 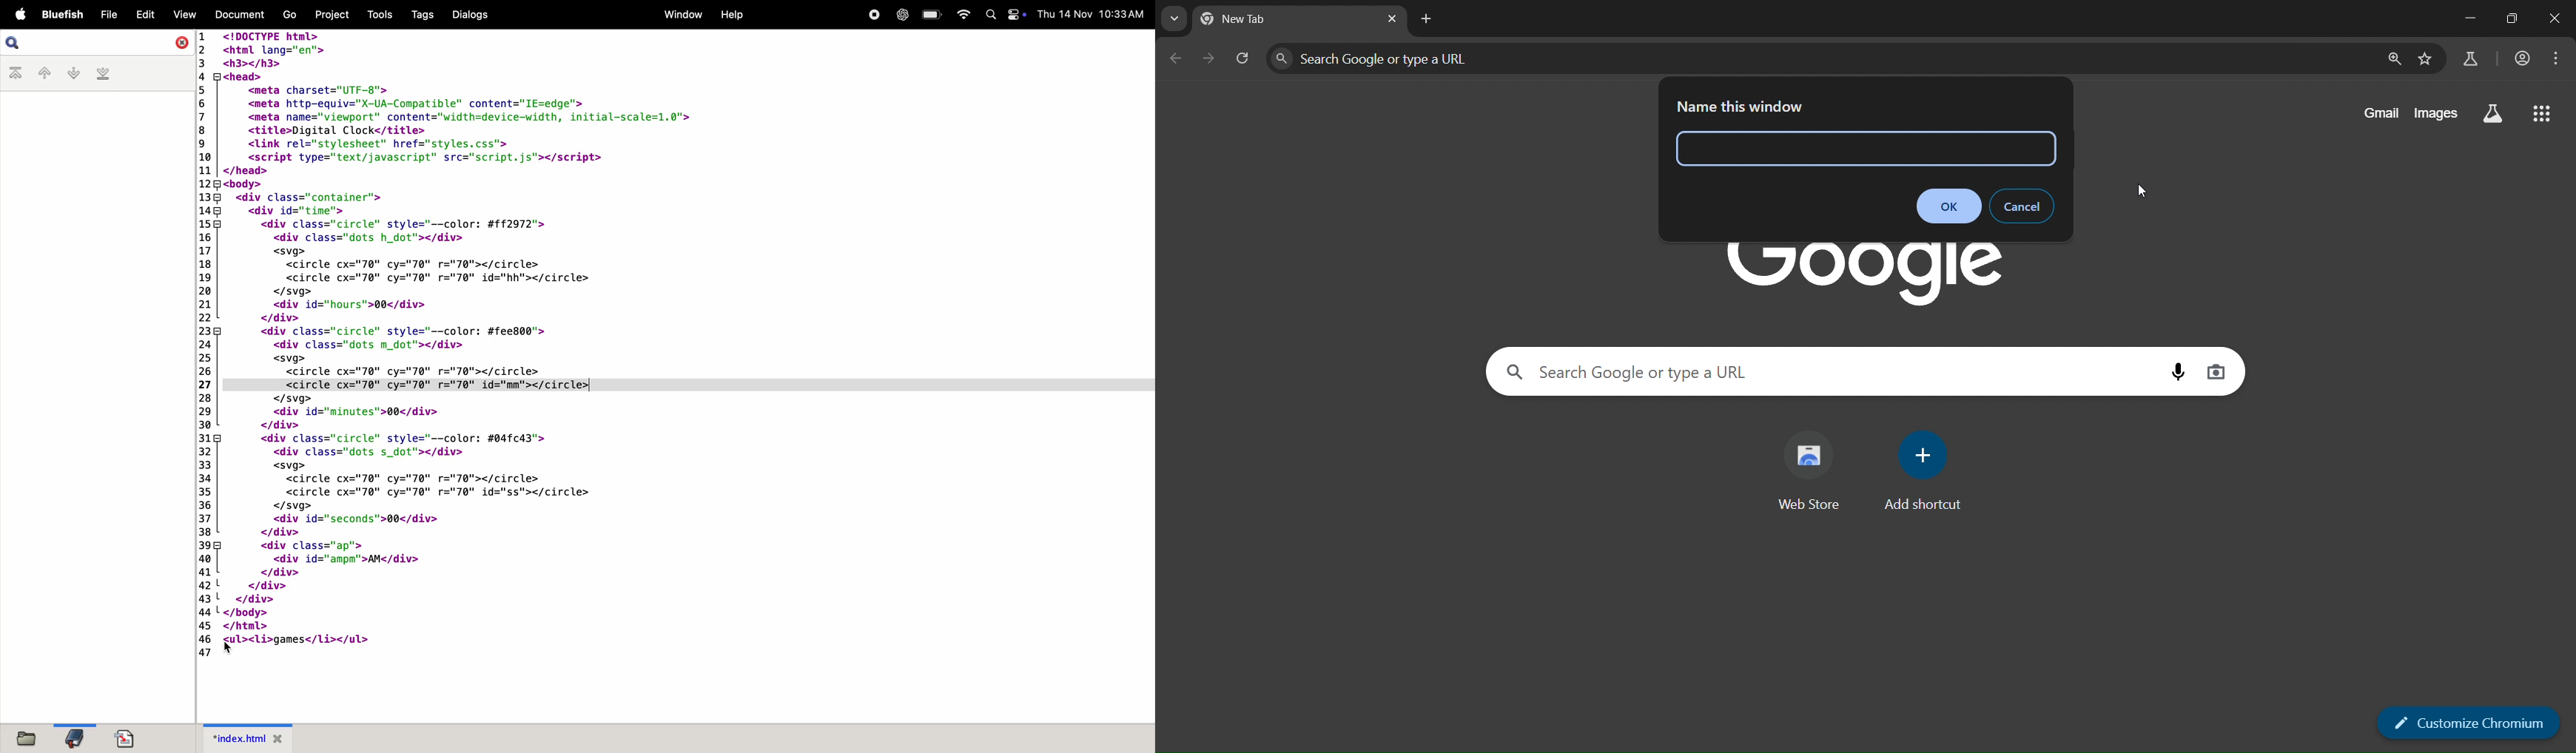 I want to click on View, so click(x=184, y=15).